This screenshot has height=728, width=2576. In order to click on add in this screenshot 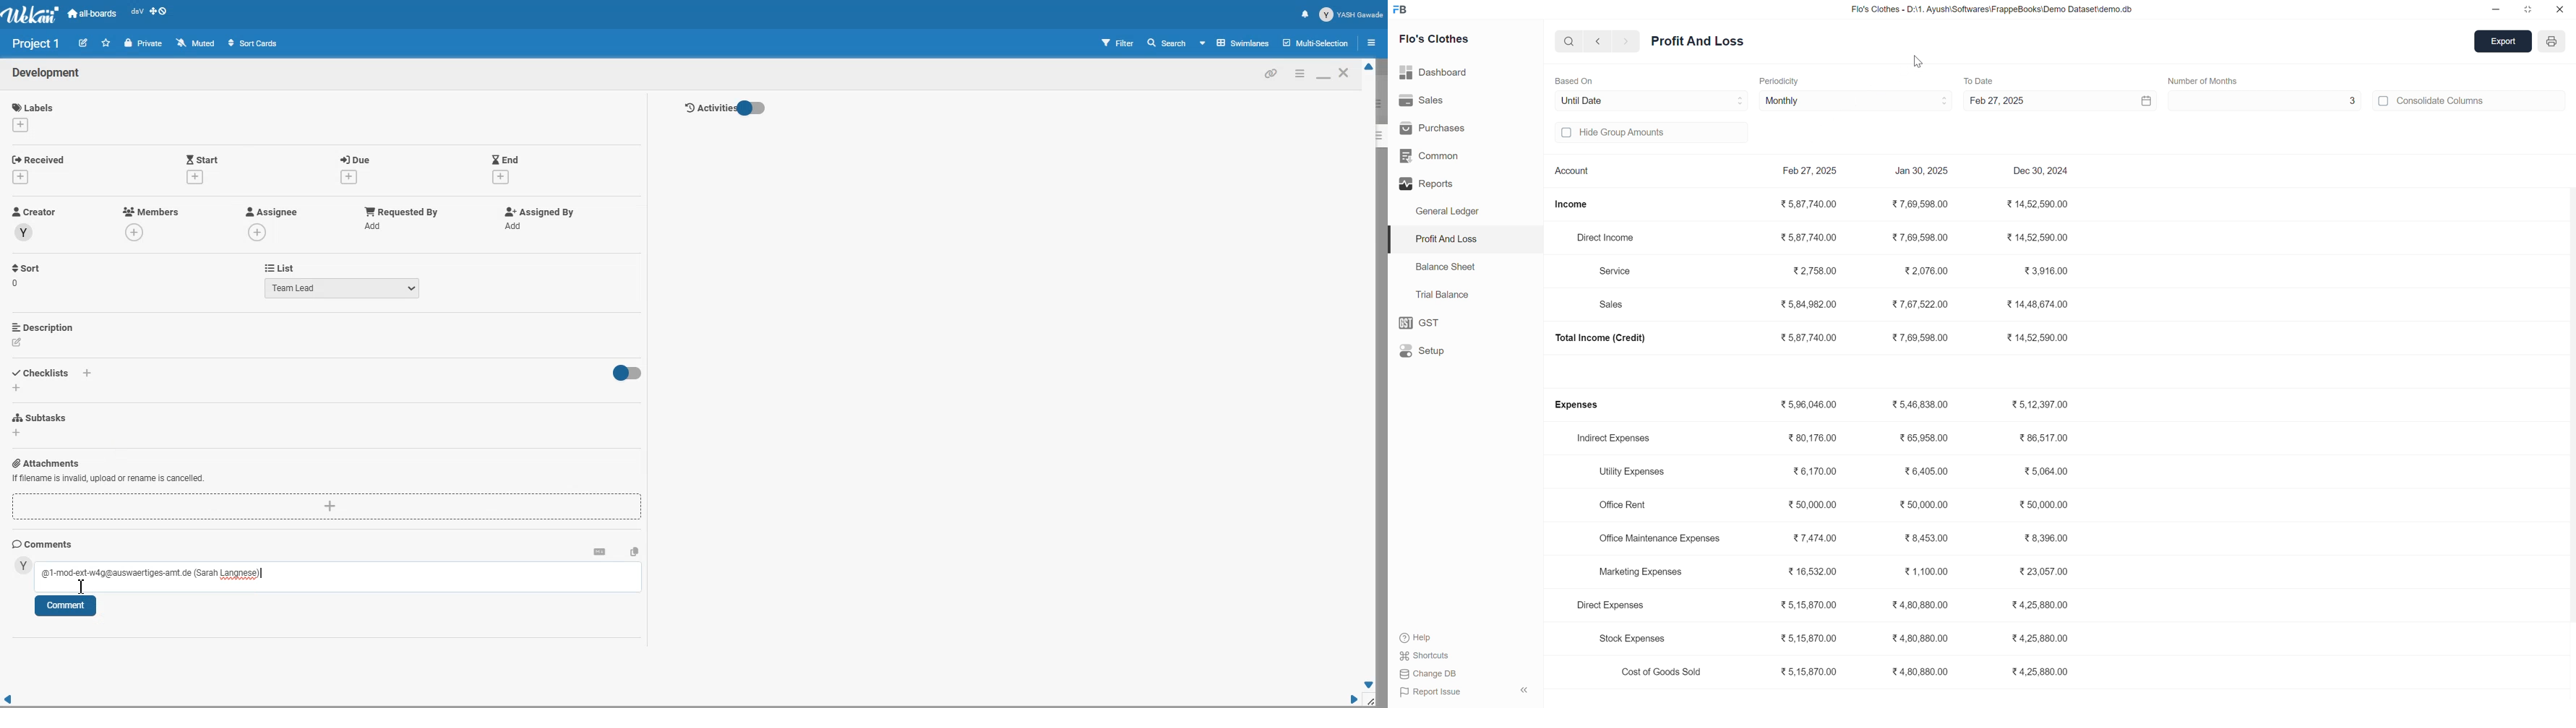, I will do `click(20, 124)`.